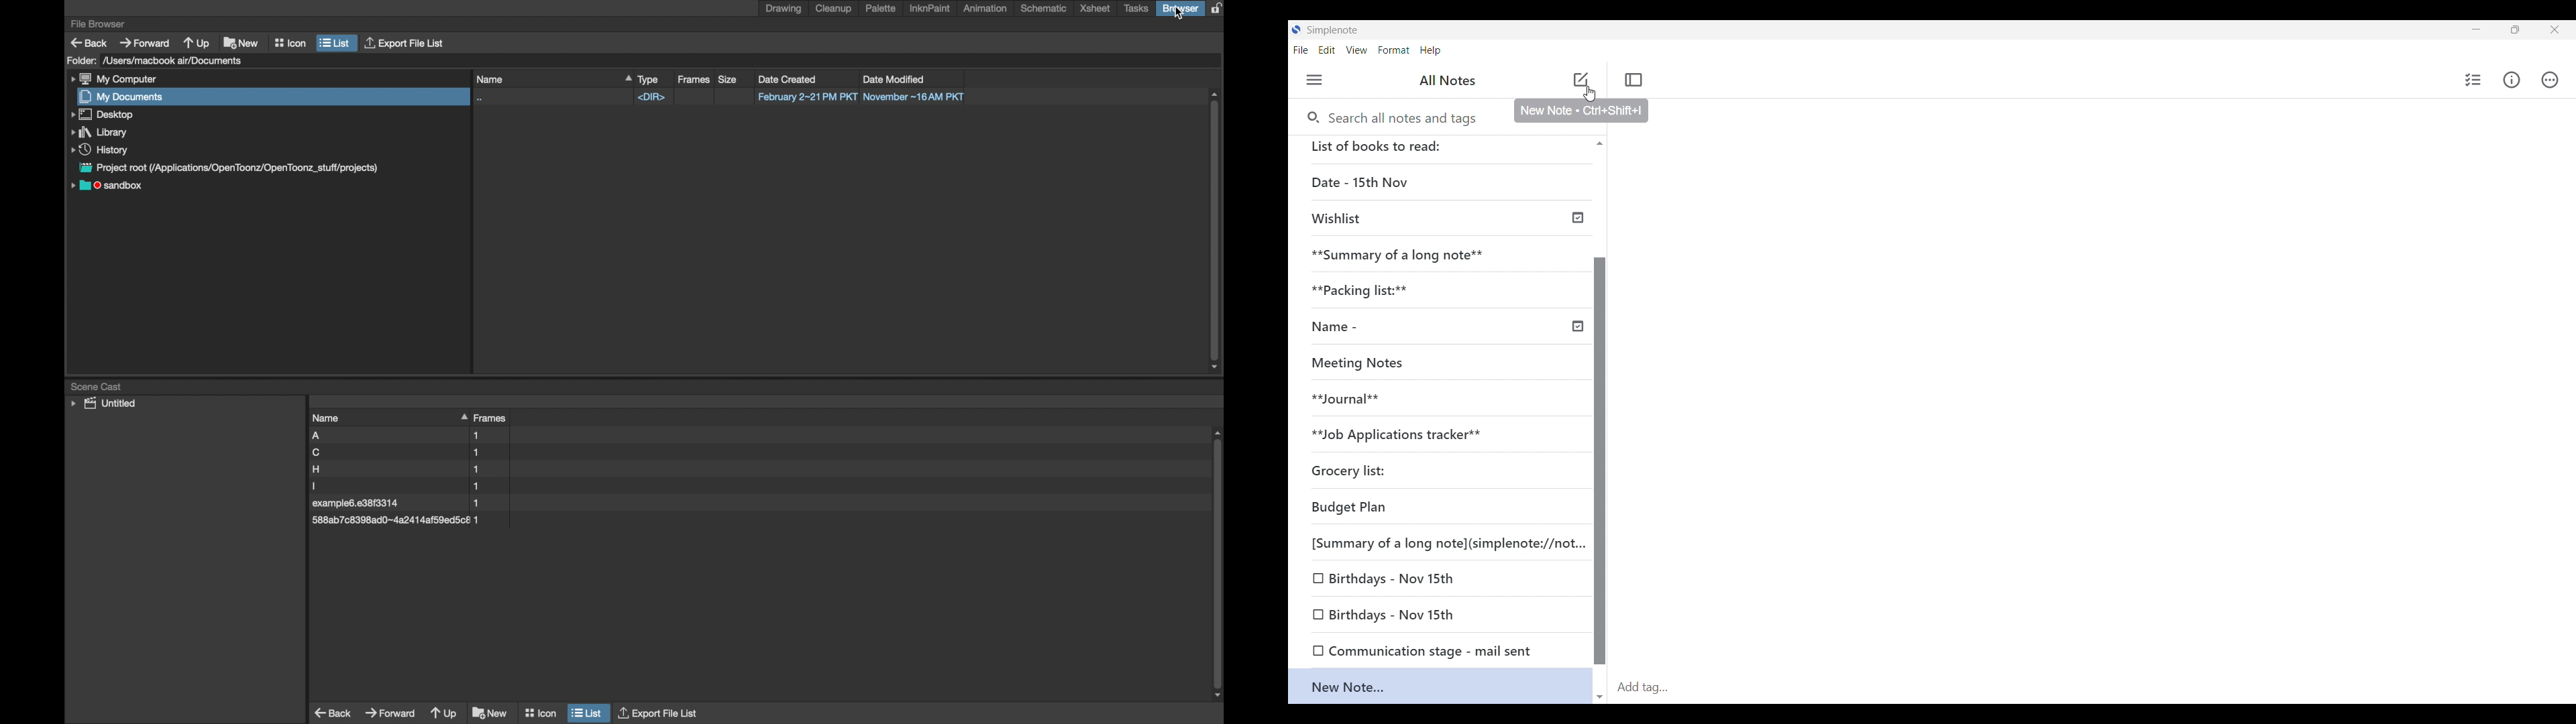 The width and height of the screenshot is (2576, 728). I want to click on New note..., so click(1447, 687).